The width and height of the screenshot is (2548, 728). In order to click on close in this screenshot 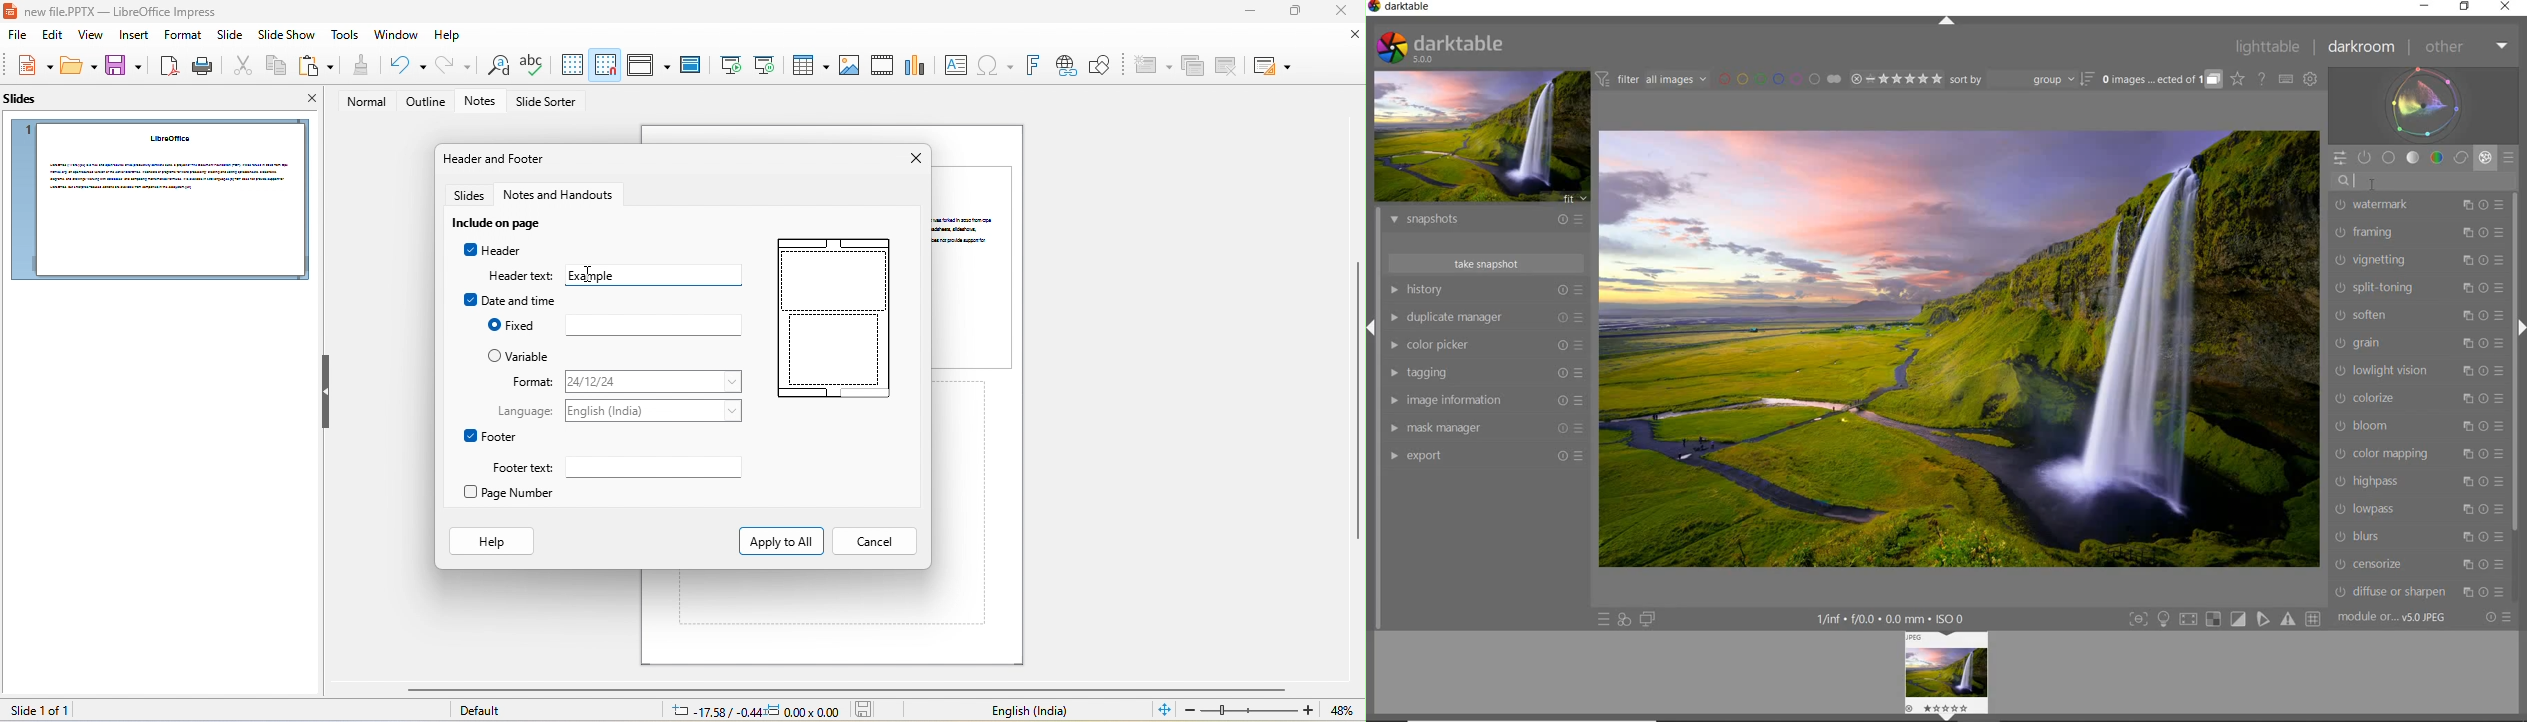, I will do `click(1338, 11)`.